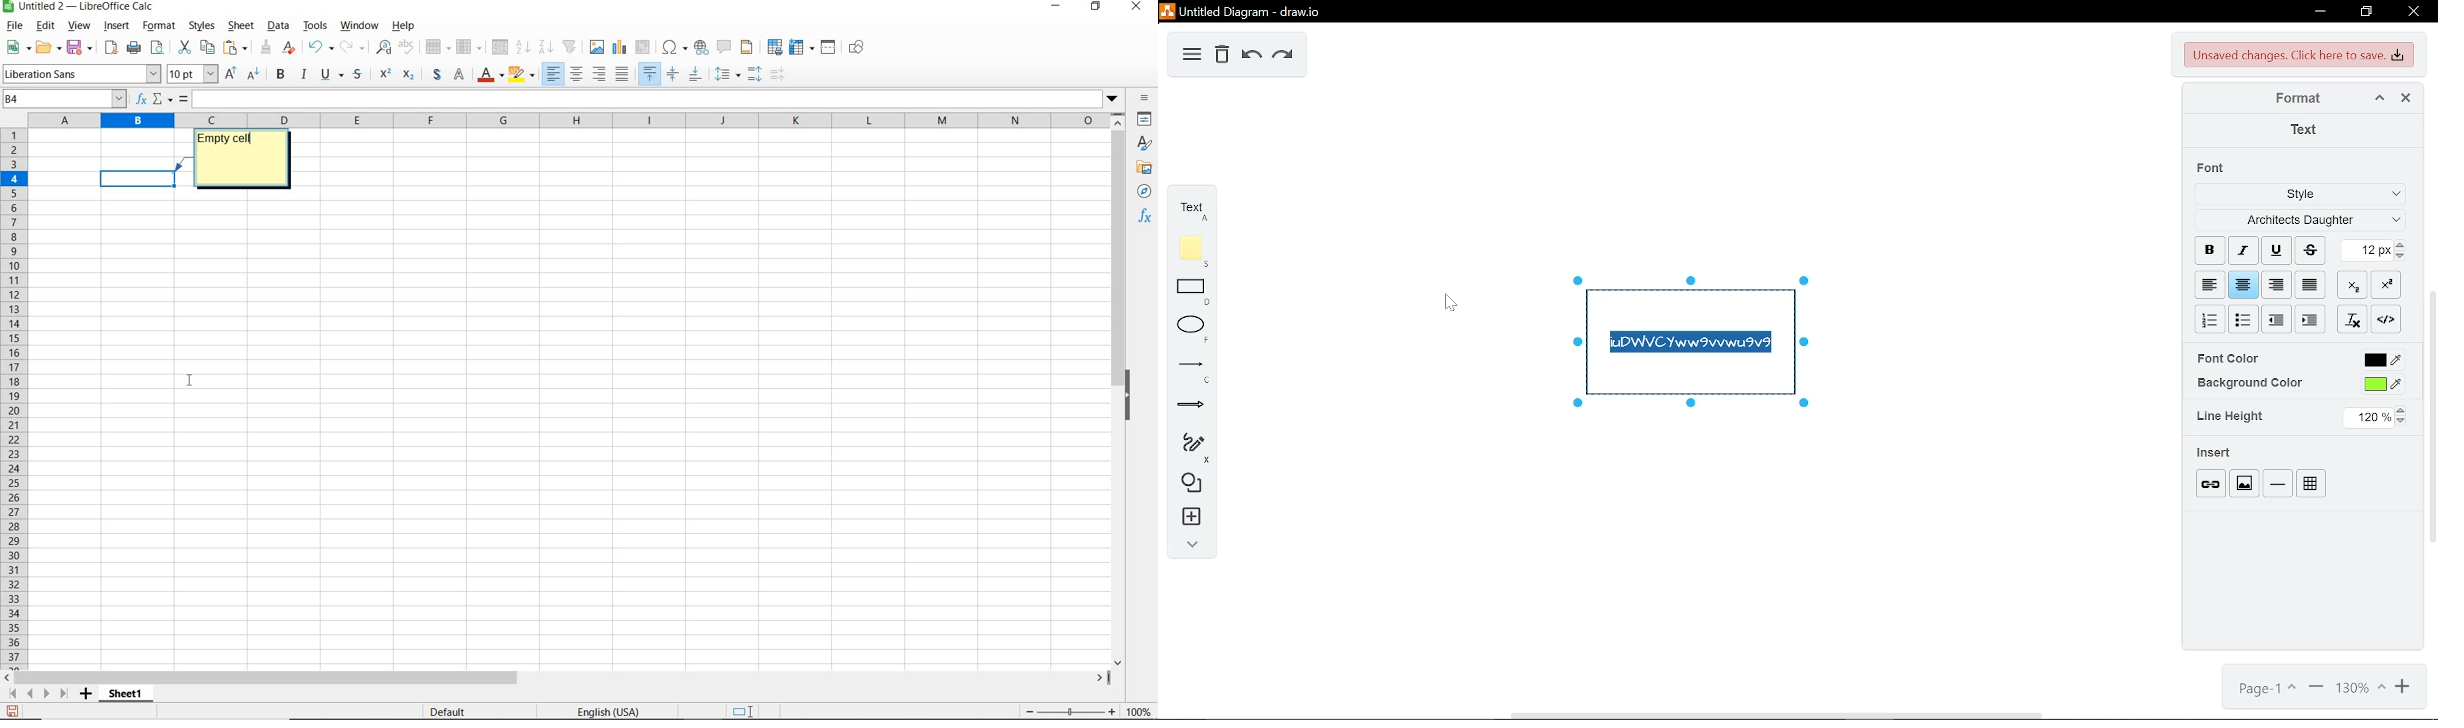  What do you see at coordinates (2210, 248) in the screenshot?
I see `bold ` at bounding box center [2210, 248].